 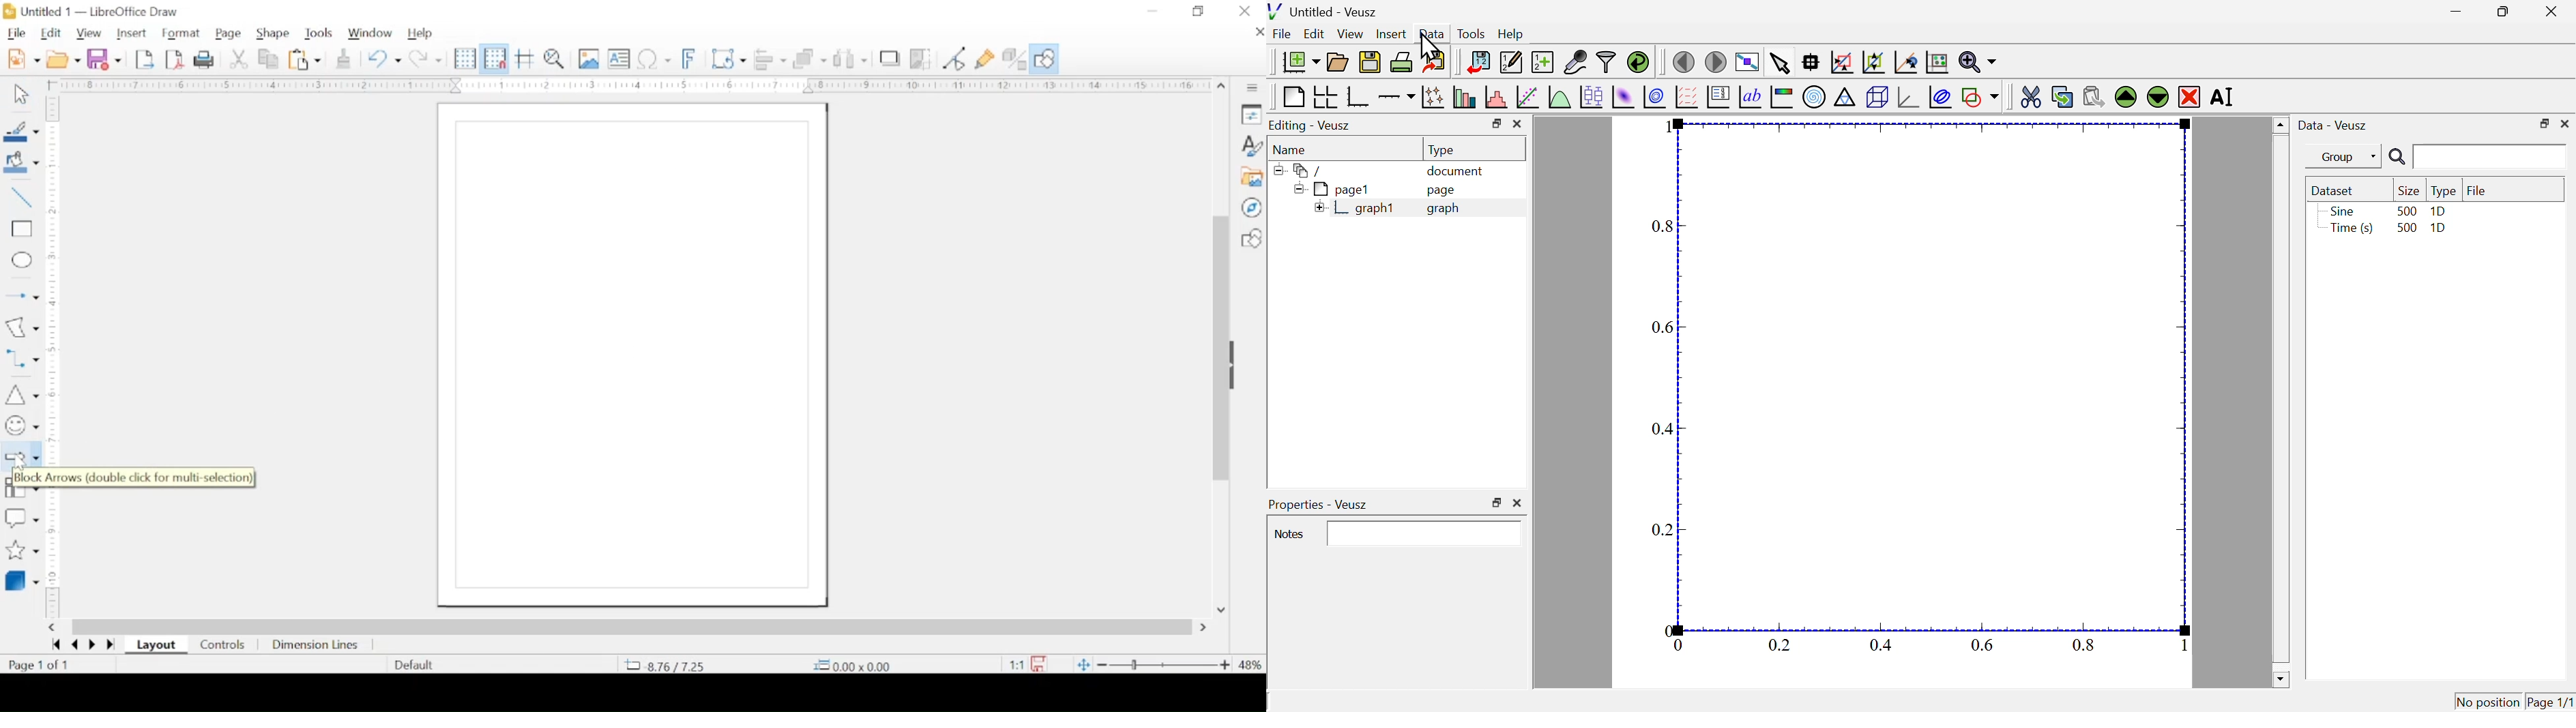 I want to click on callout shapes, so click(x=21, y=519).